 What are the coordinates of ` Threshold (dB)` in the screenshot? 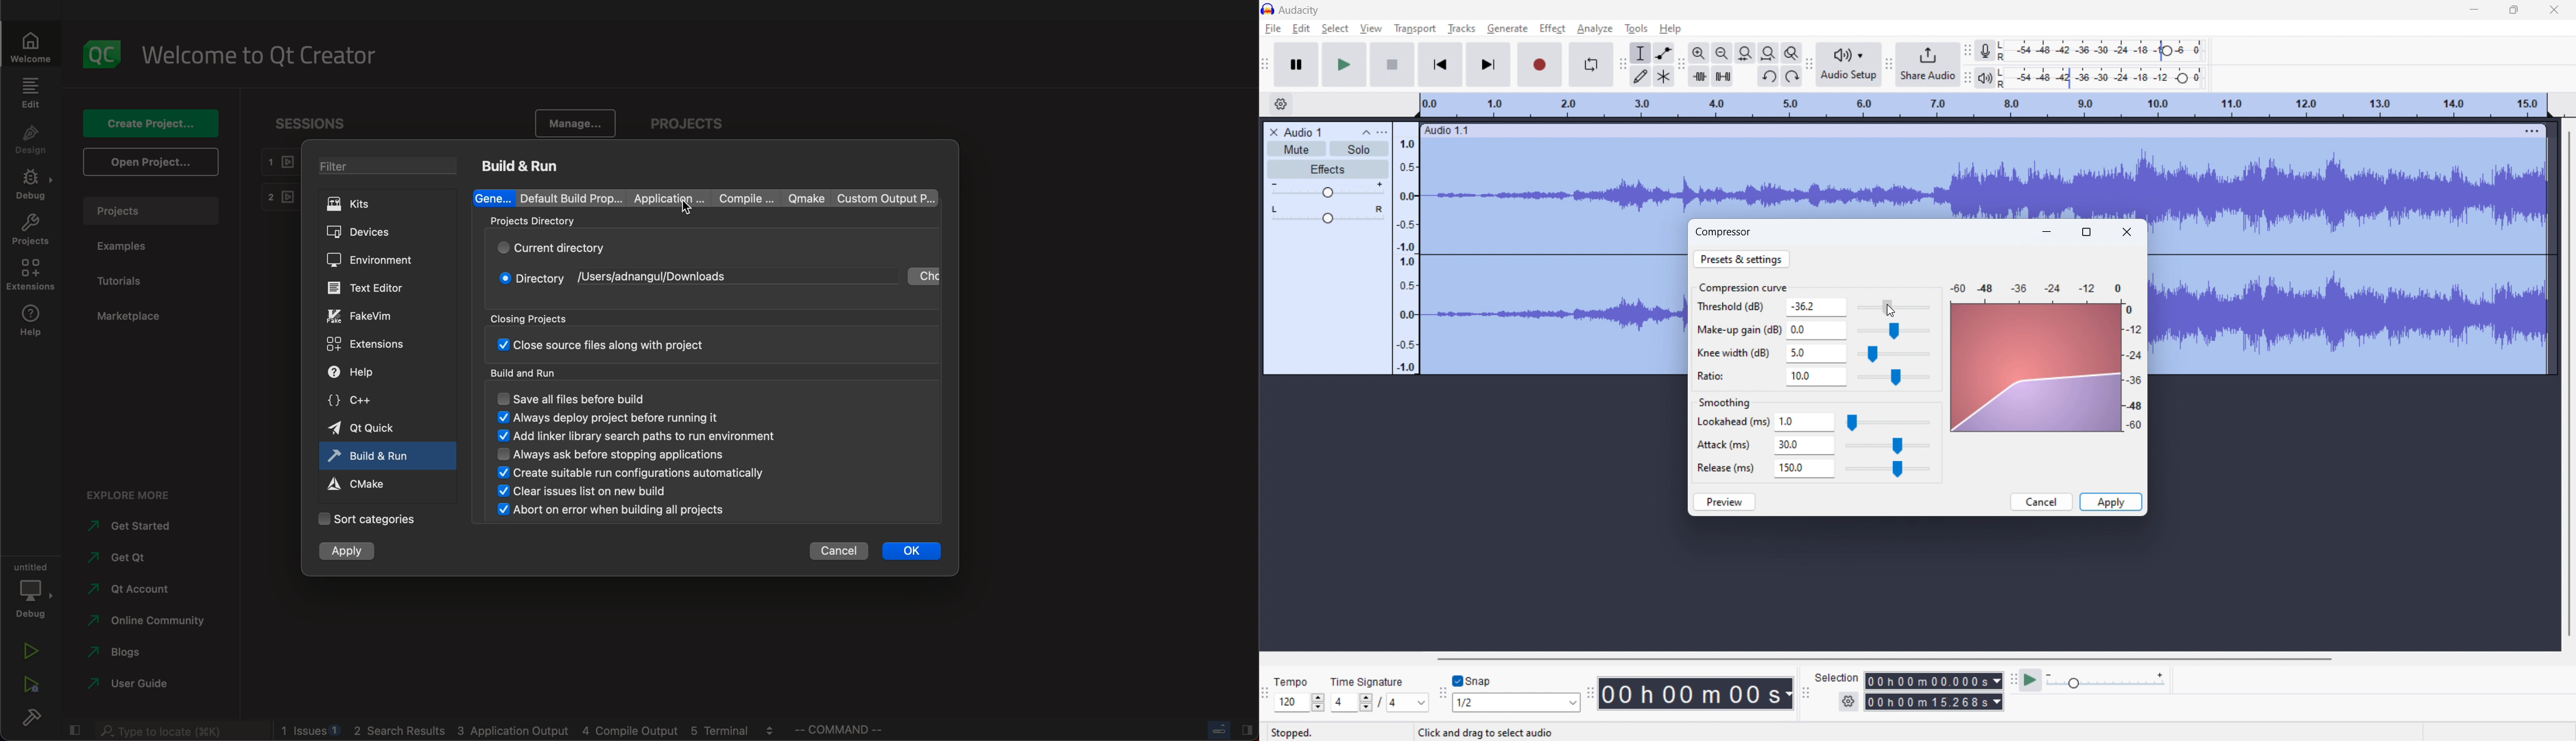 It's located at (1737, 308).